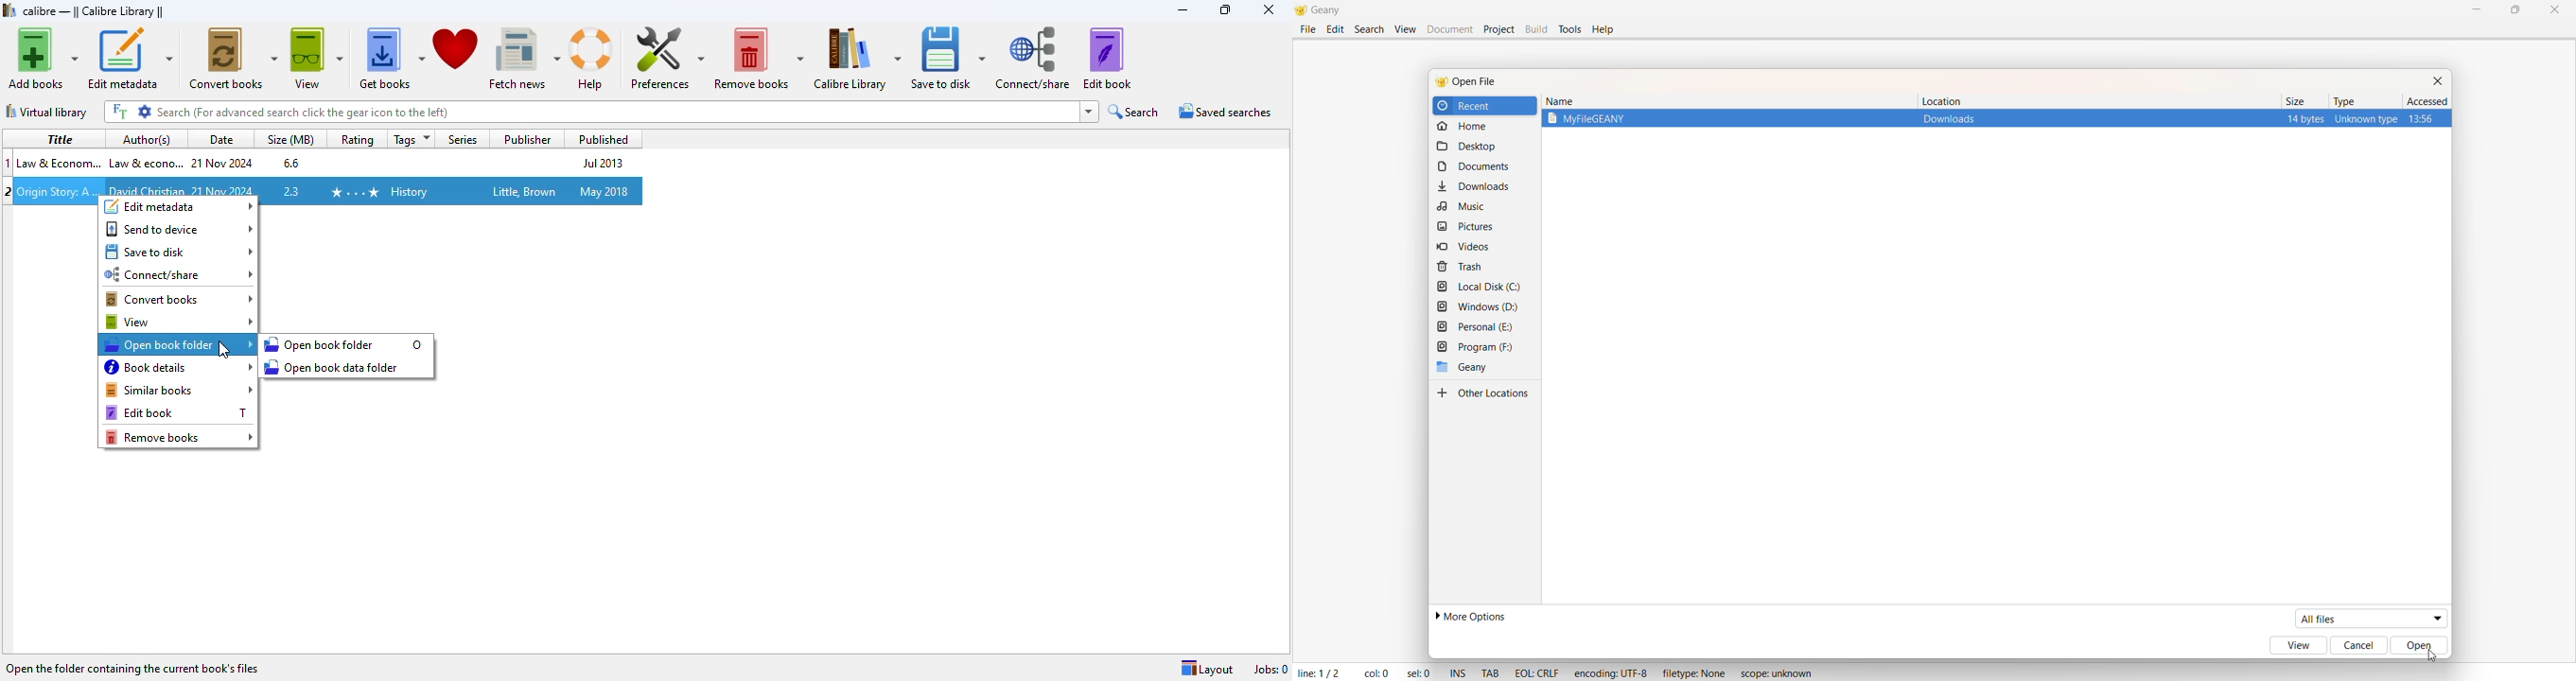 The image size is (2576, 700). What do you see at coordinates (163, 412) in the screenshot?
I see `edit book` at bounding box center [163, 412].